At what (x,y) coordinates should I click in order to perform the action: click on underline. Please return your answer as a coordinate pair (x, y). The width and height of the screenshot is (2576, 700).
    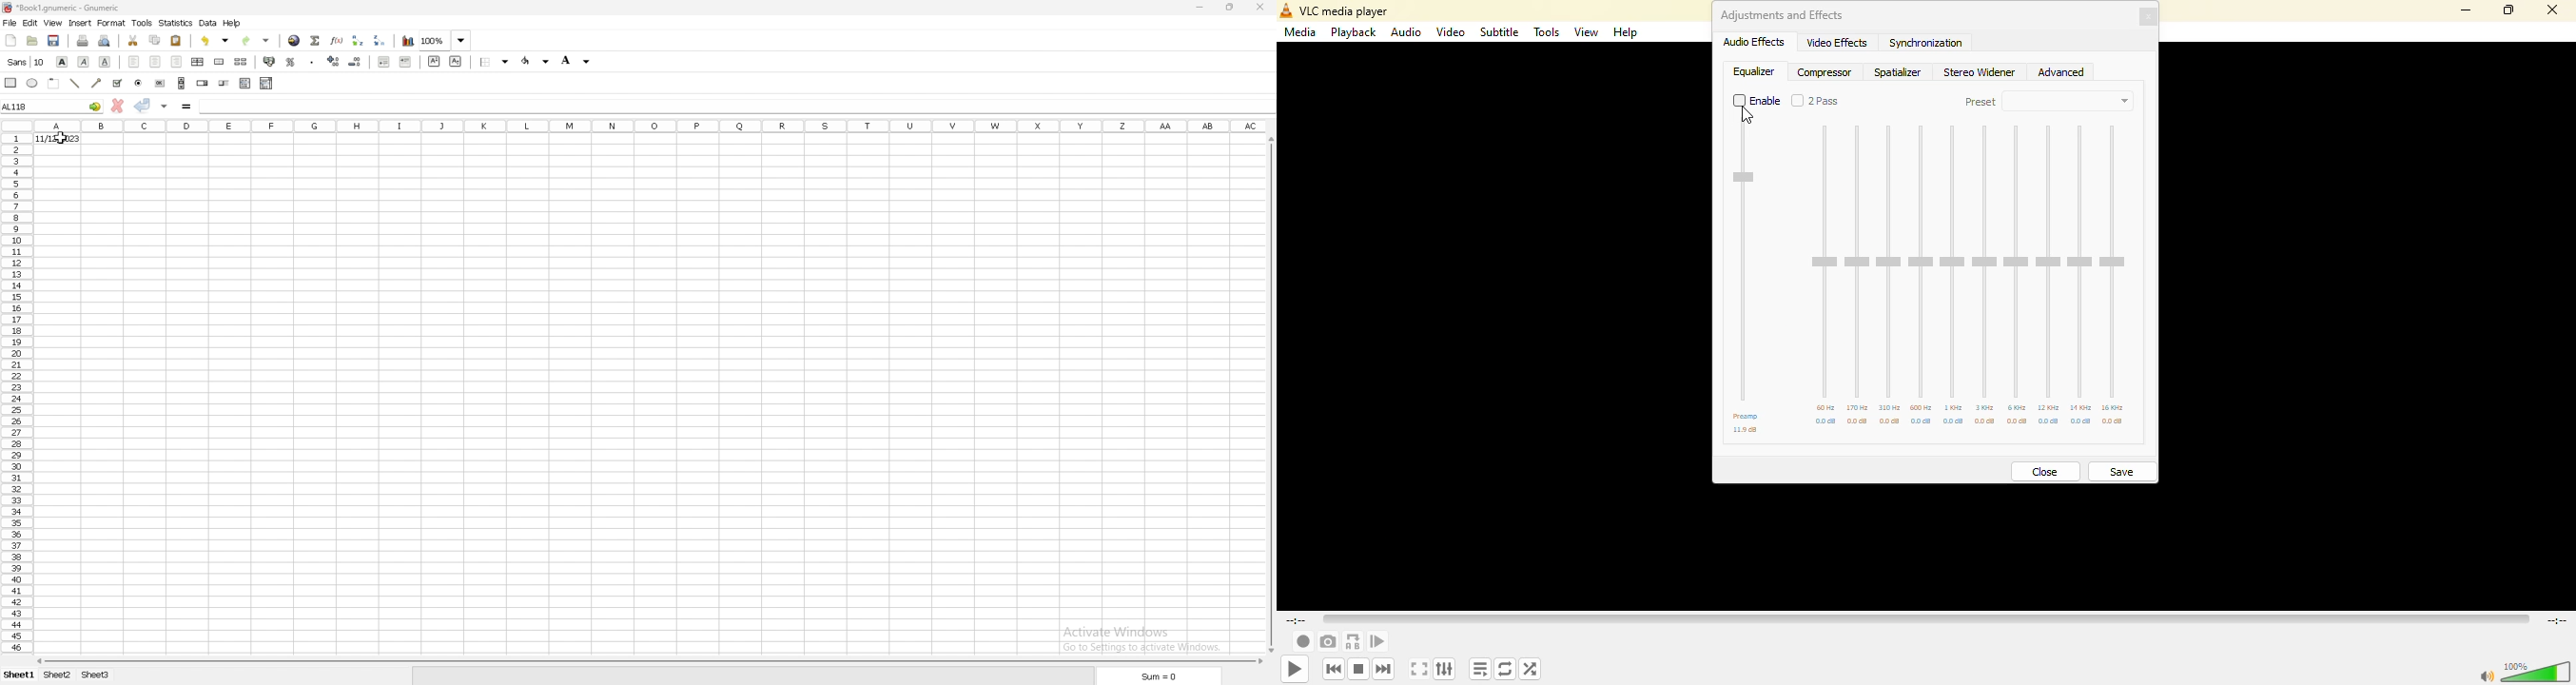
    Looking at the image, I should click on (104, 62).